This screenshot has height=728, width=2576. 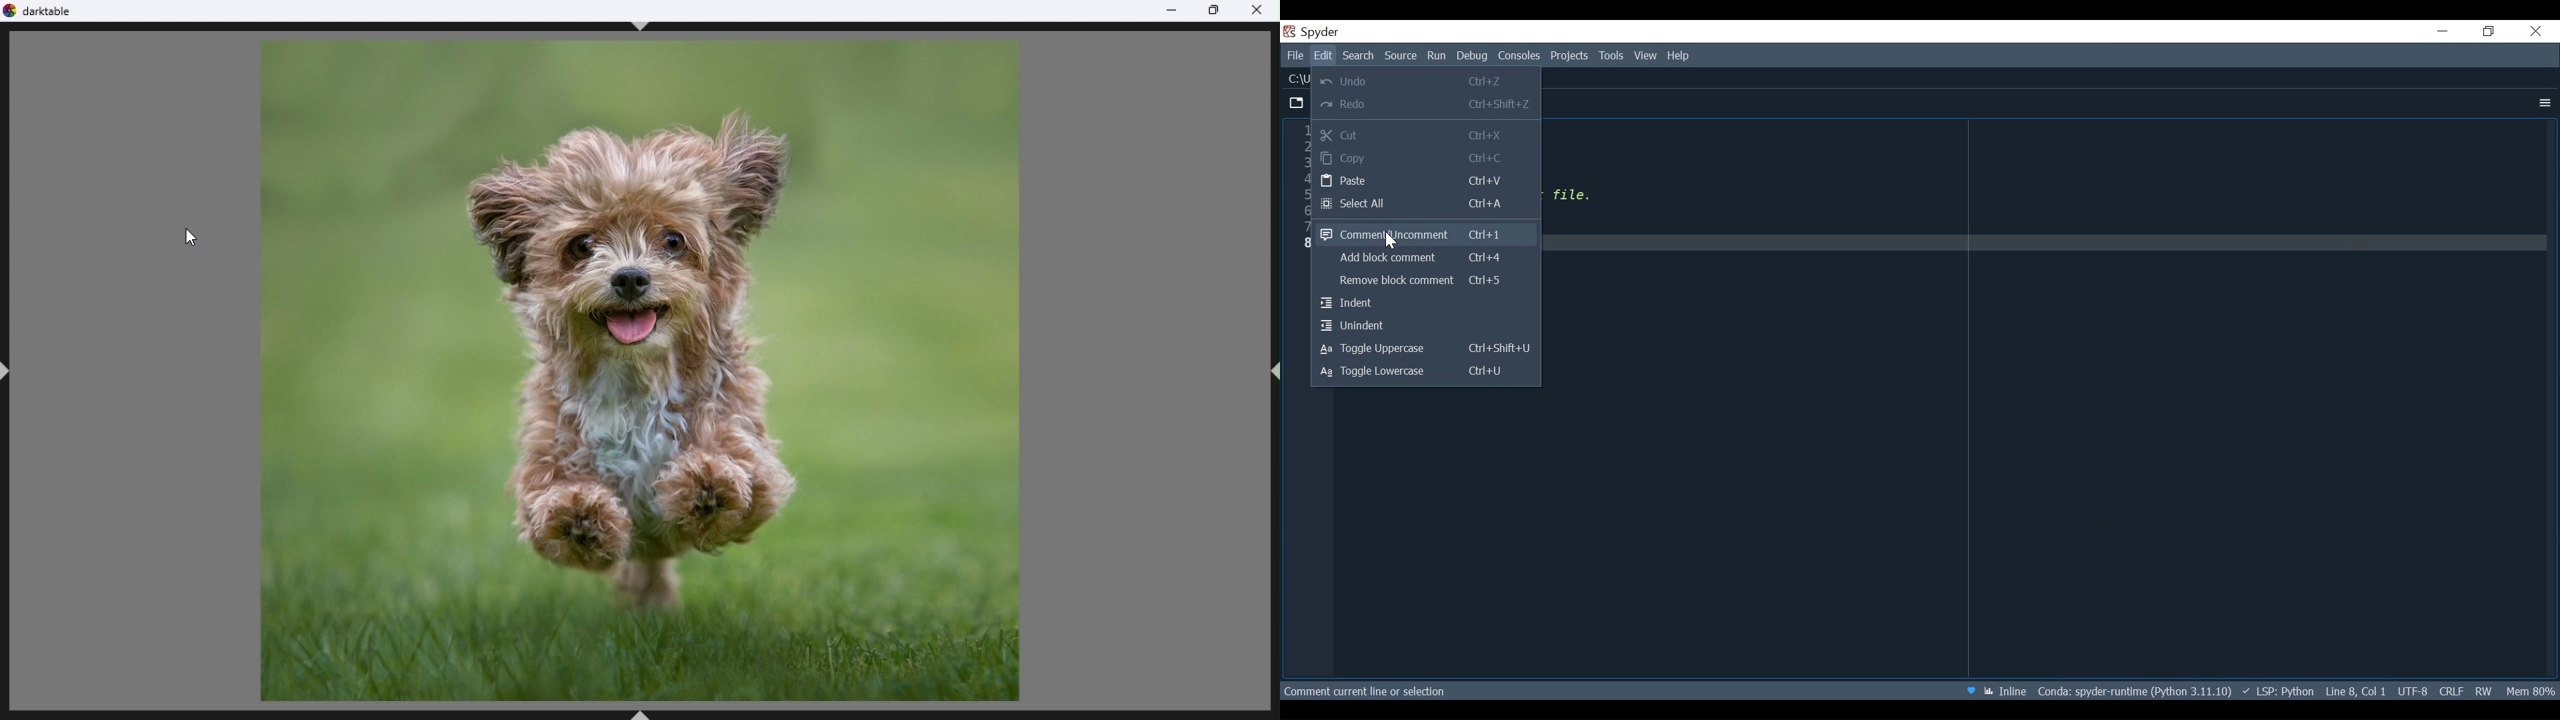 I want to click on Selected image, so click(x=643, y=369).